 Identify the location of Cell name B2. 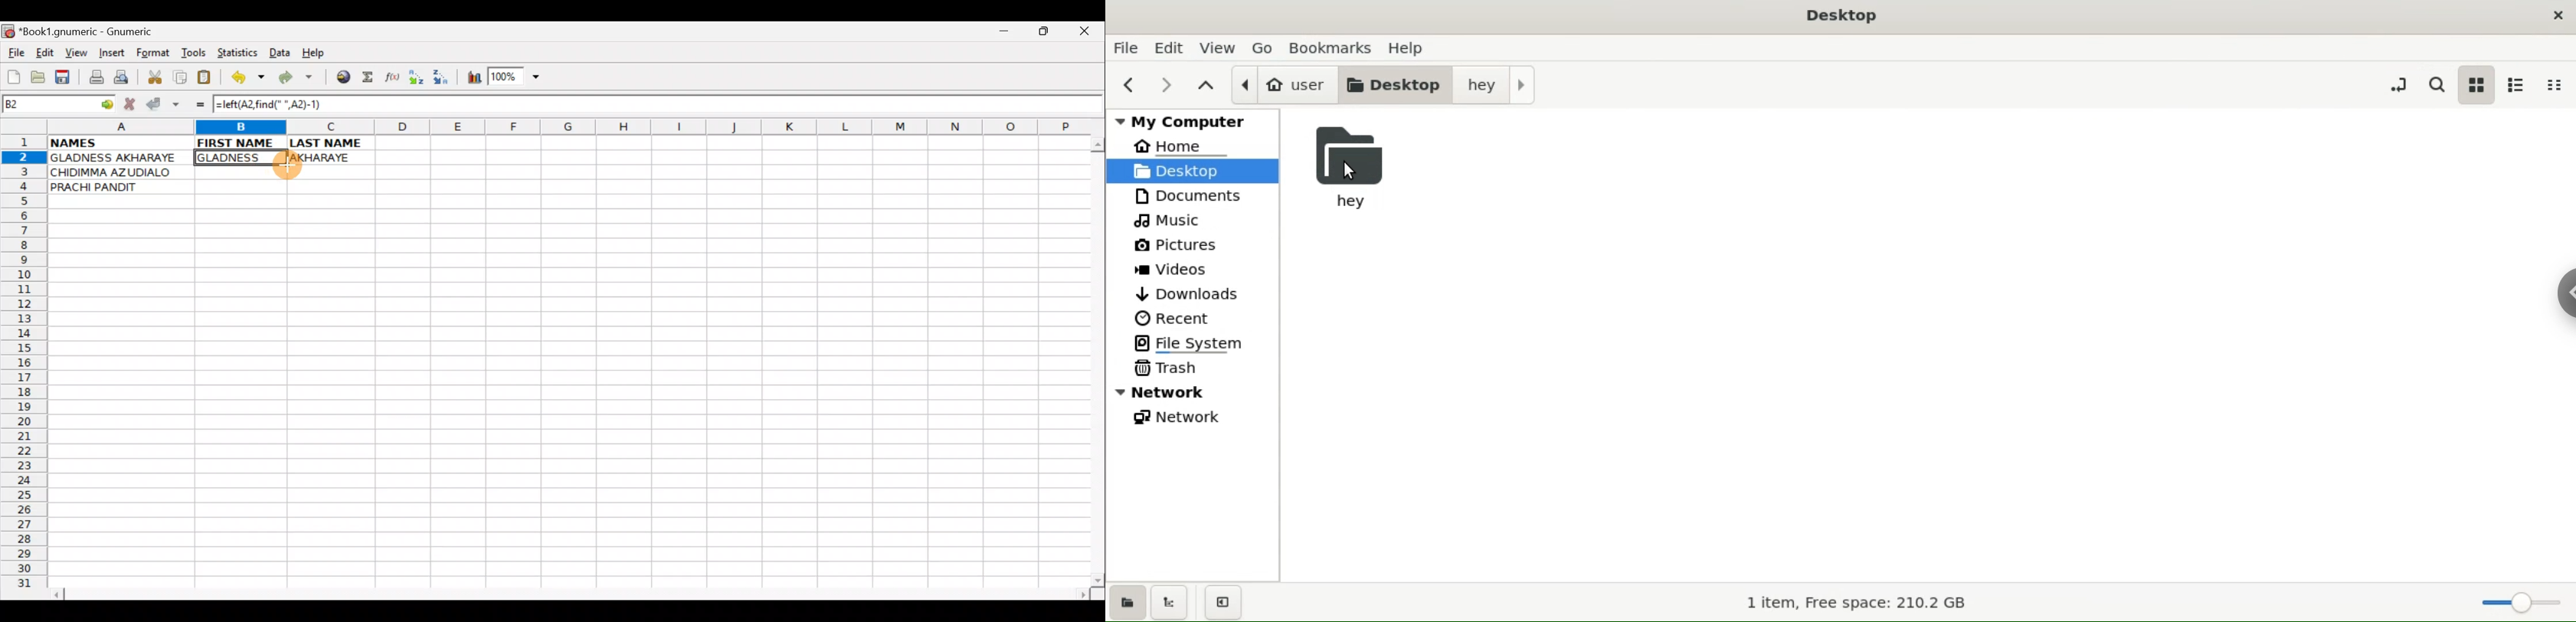
(46, 105).